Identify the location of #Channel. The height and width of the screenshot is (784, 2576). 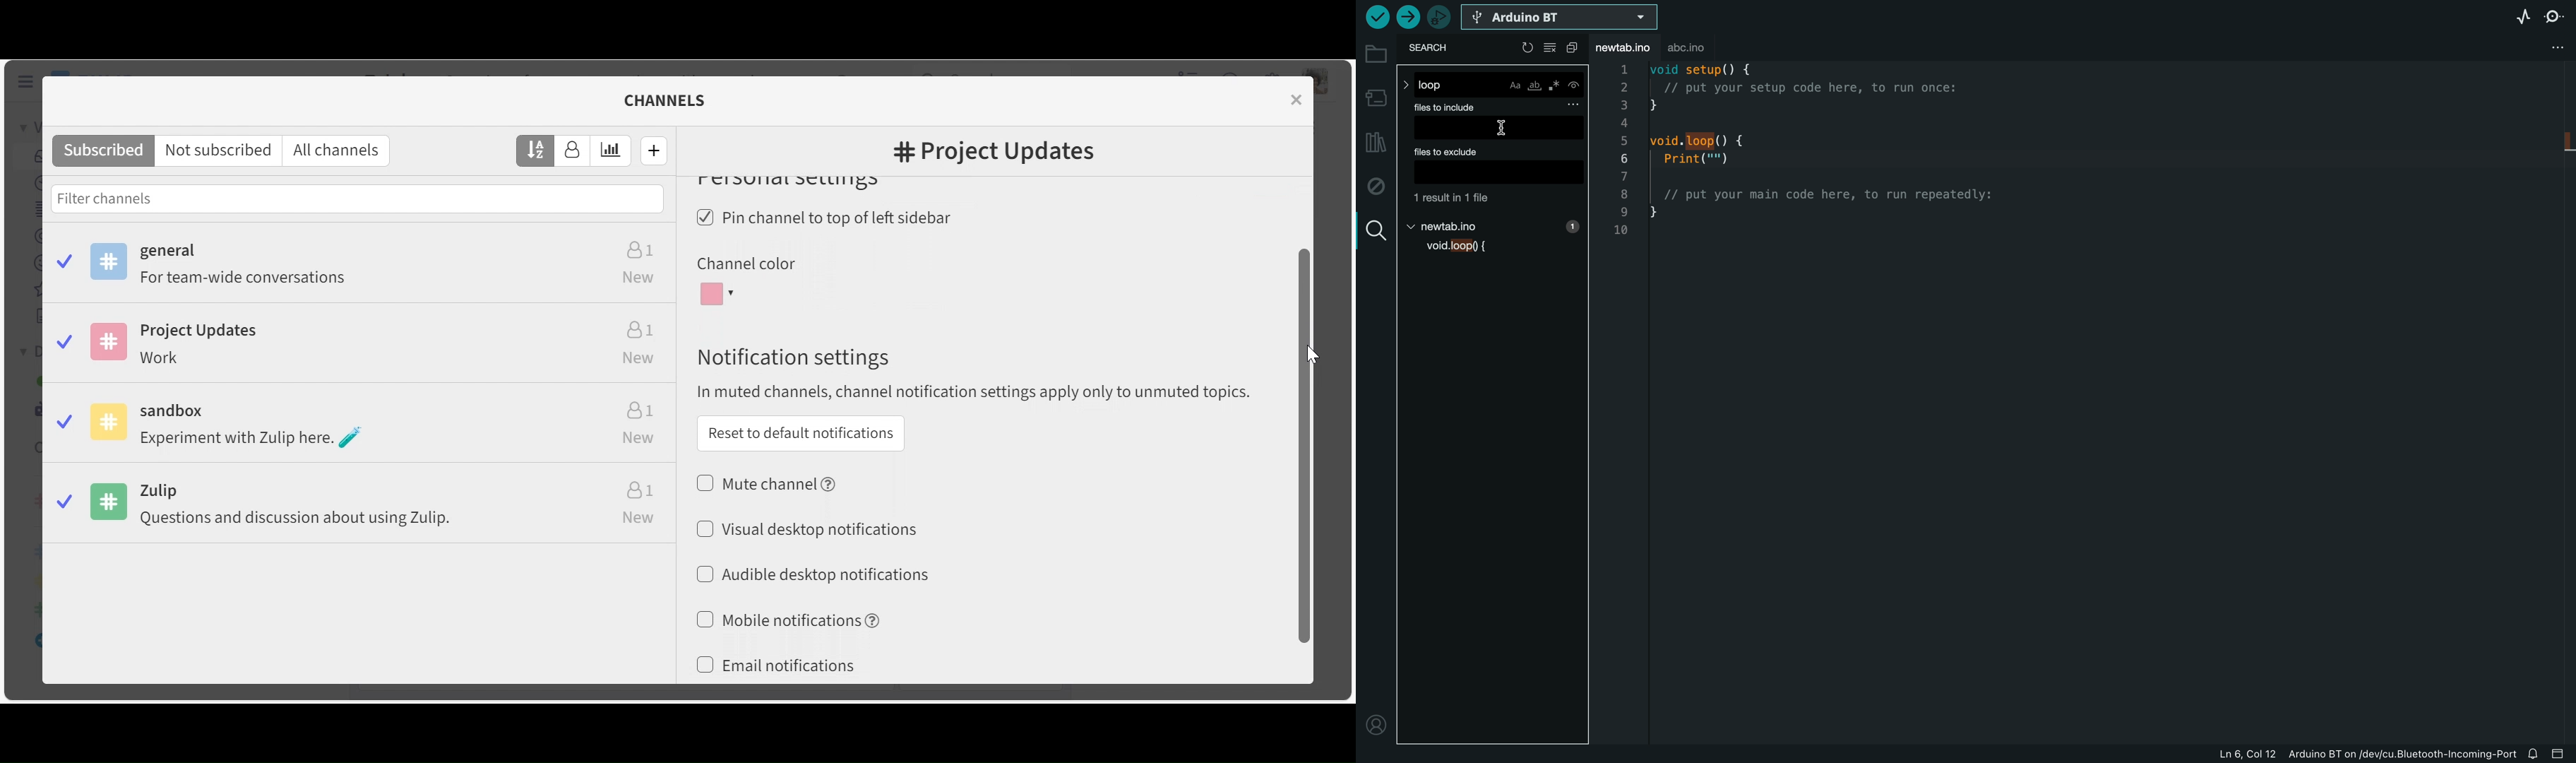
(994, 153).